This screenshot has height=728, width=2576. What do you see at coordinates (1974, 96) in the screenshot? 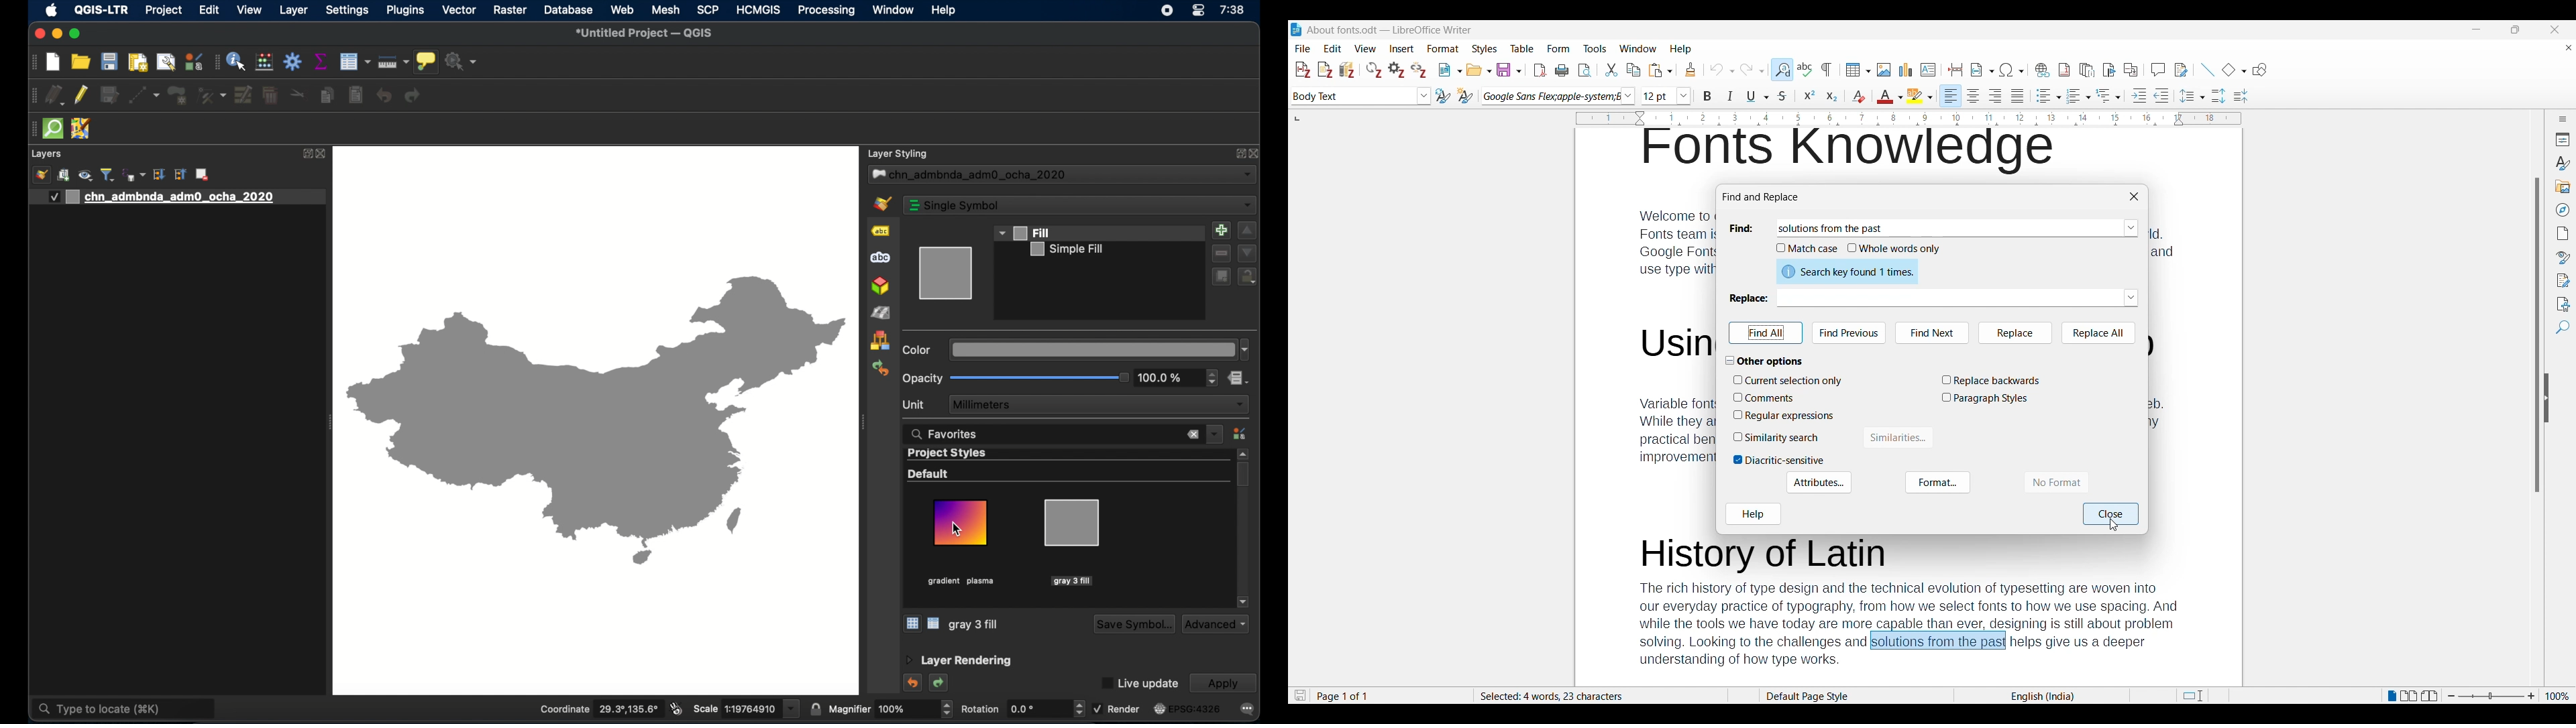
I see `Align center` at bounding box center [1974, 96].